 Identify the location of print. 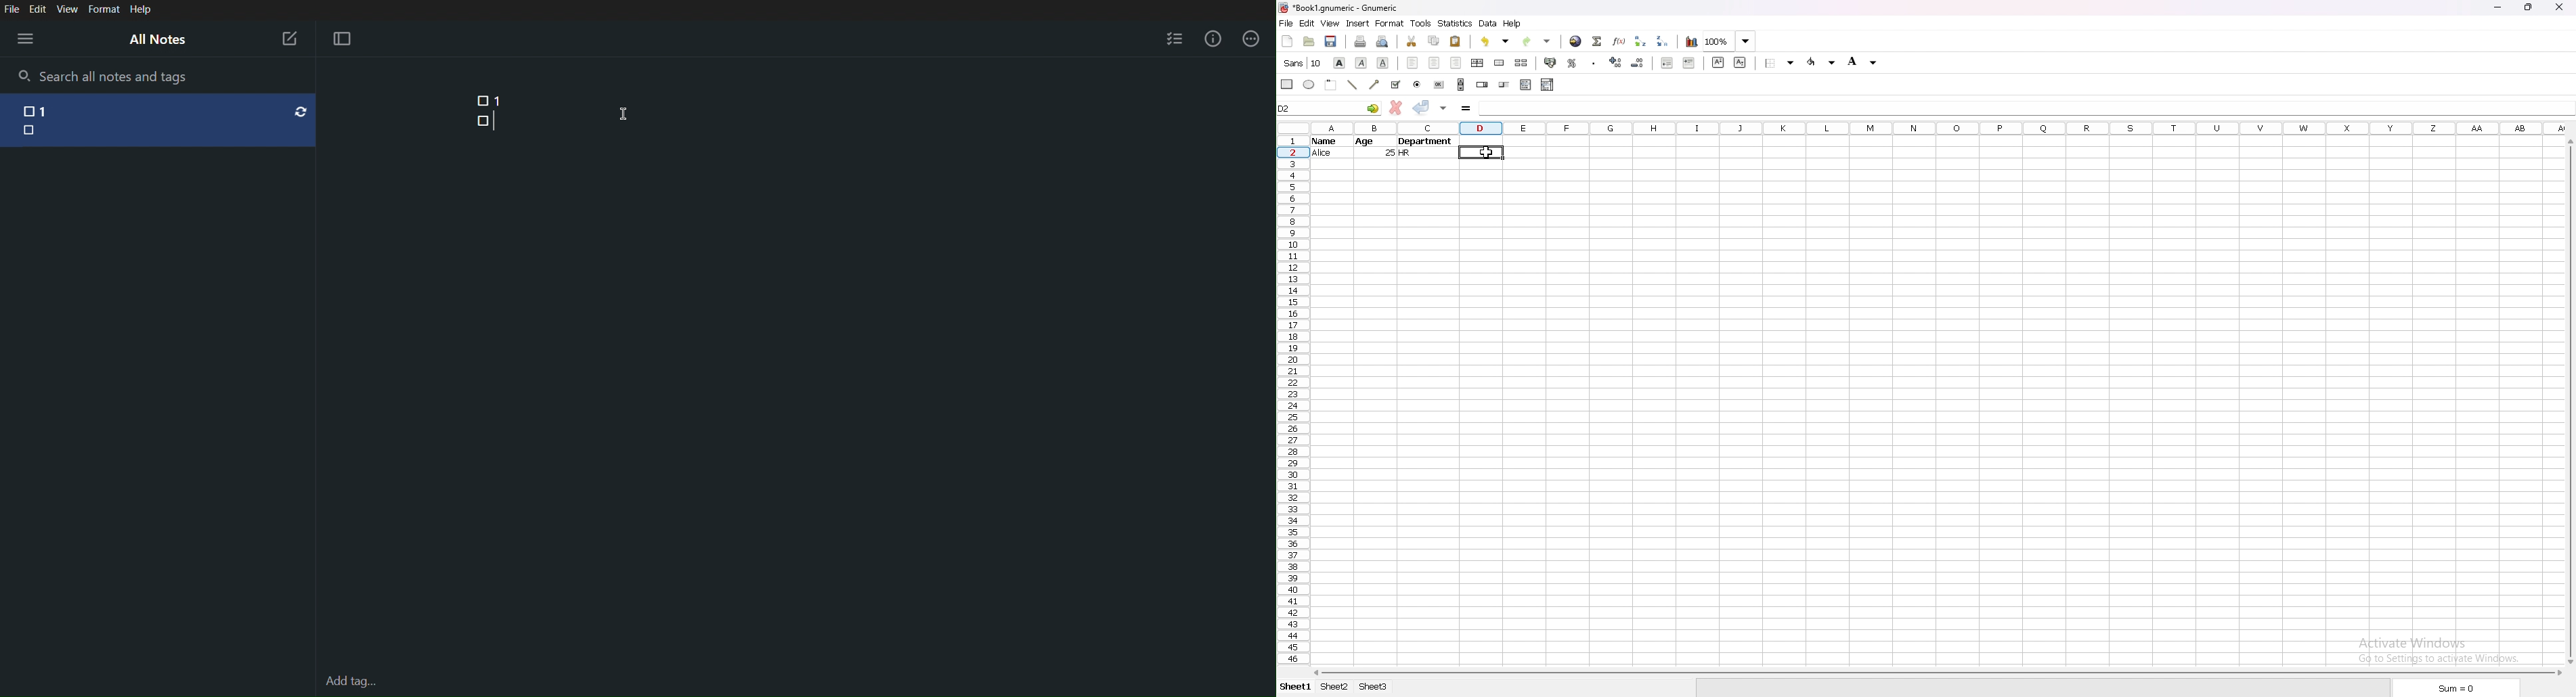
(1361, 41).